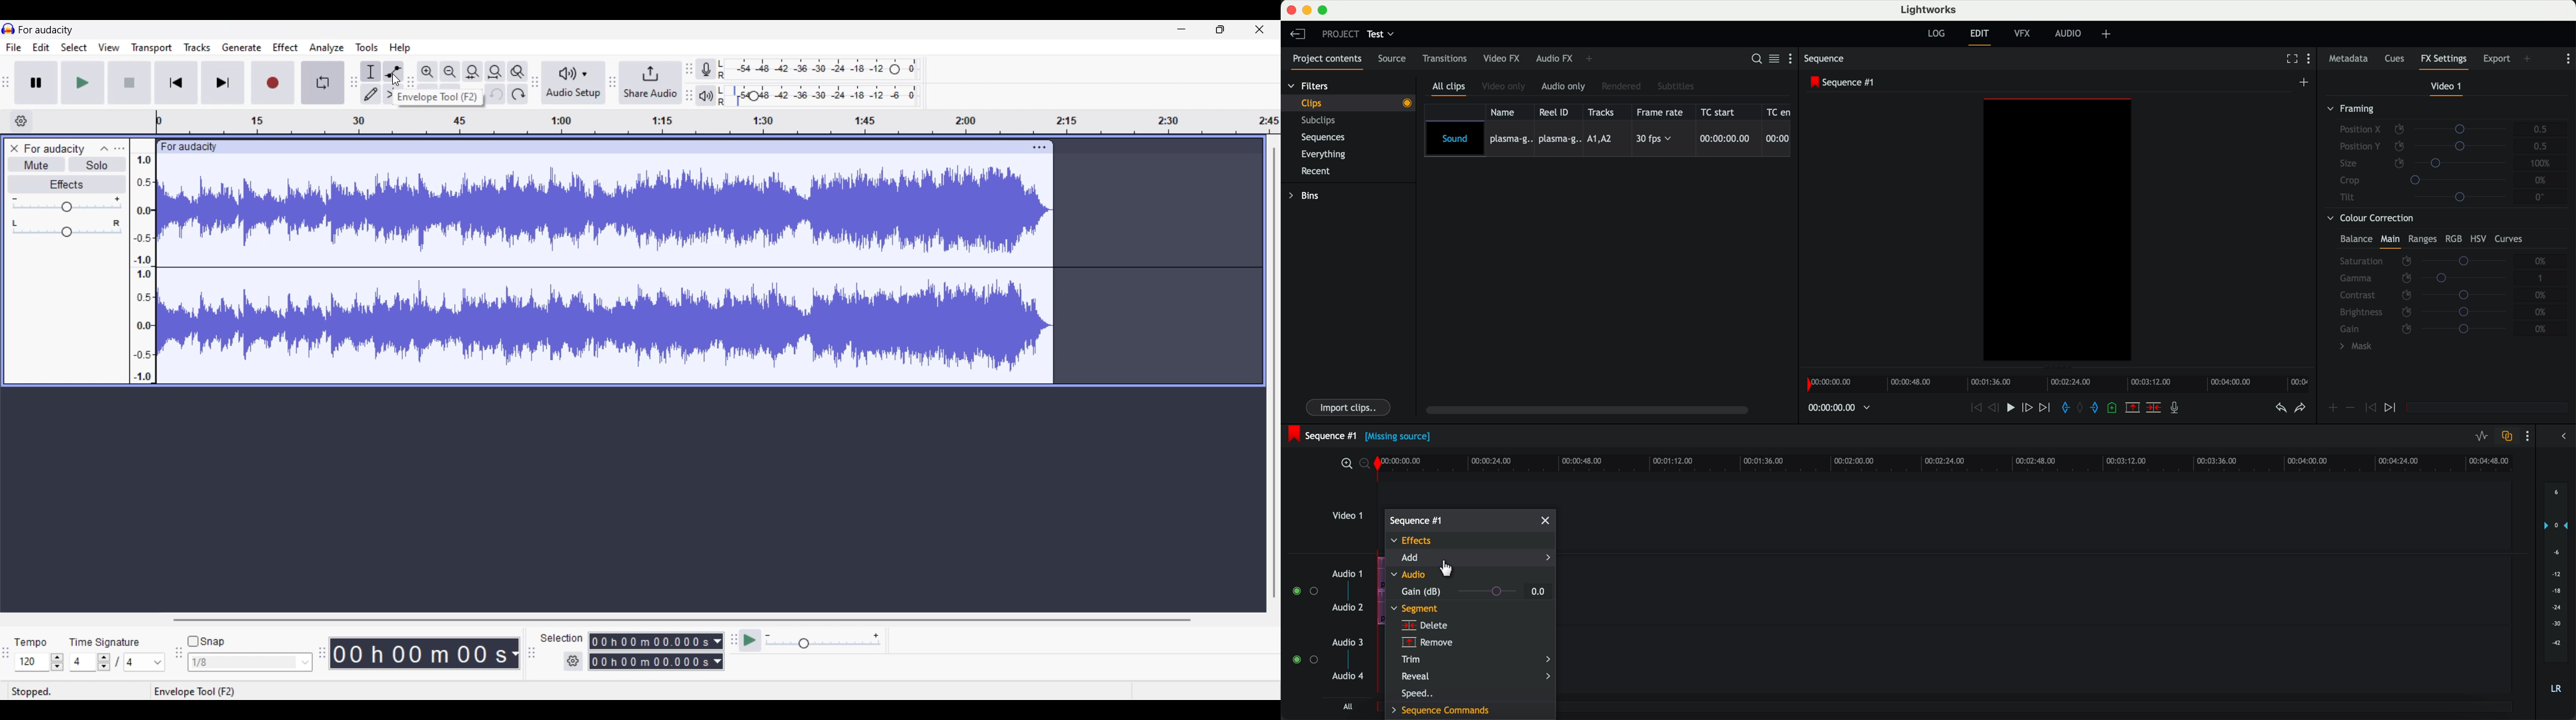  Describe the element at coordinates (2445, 60) in the screenshot. I see `FX settings` at that location.